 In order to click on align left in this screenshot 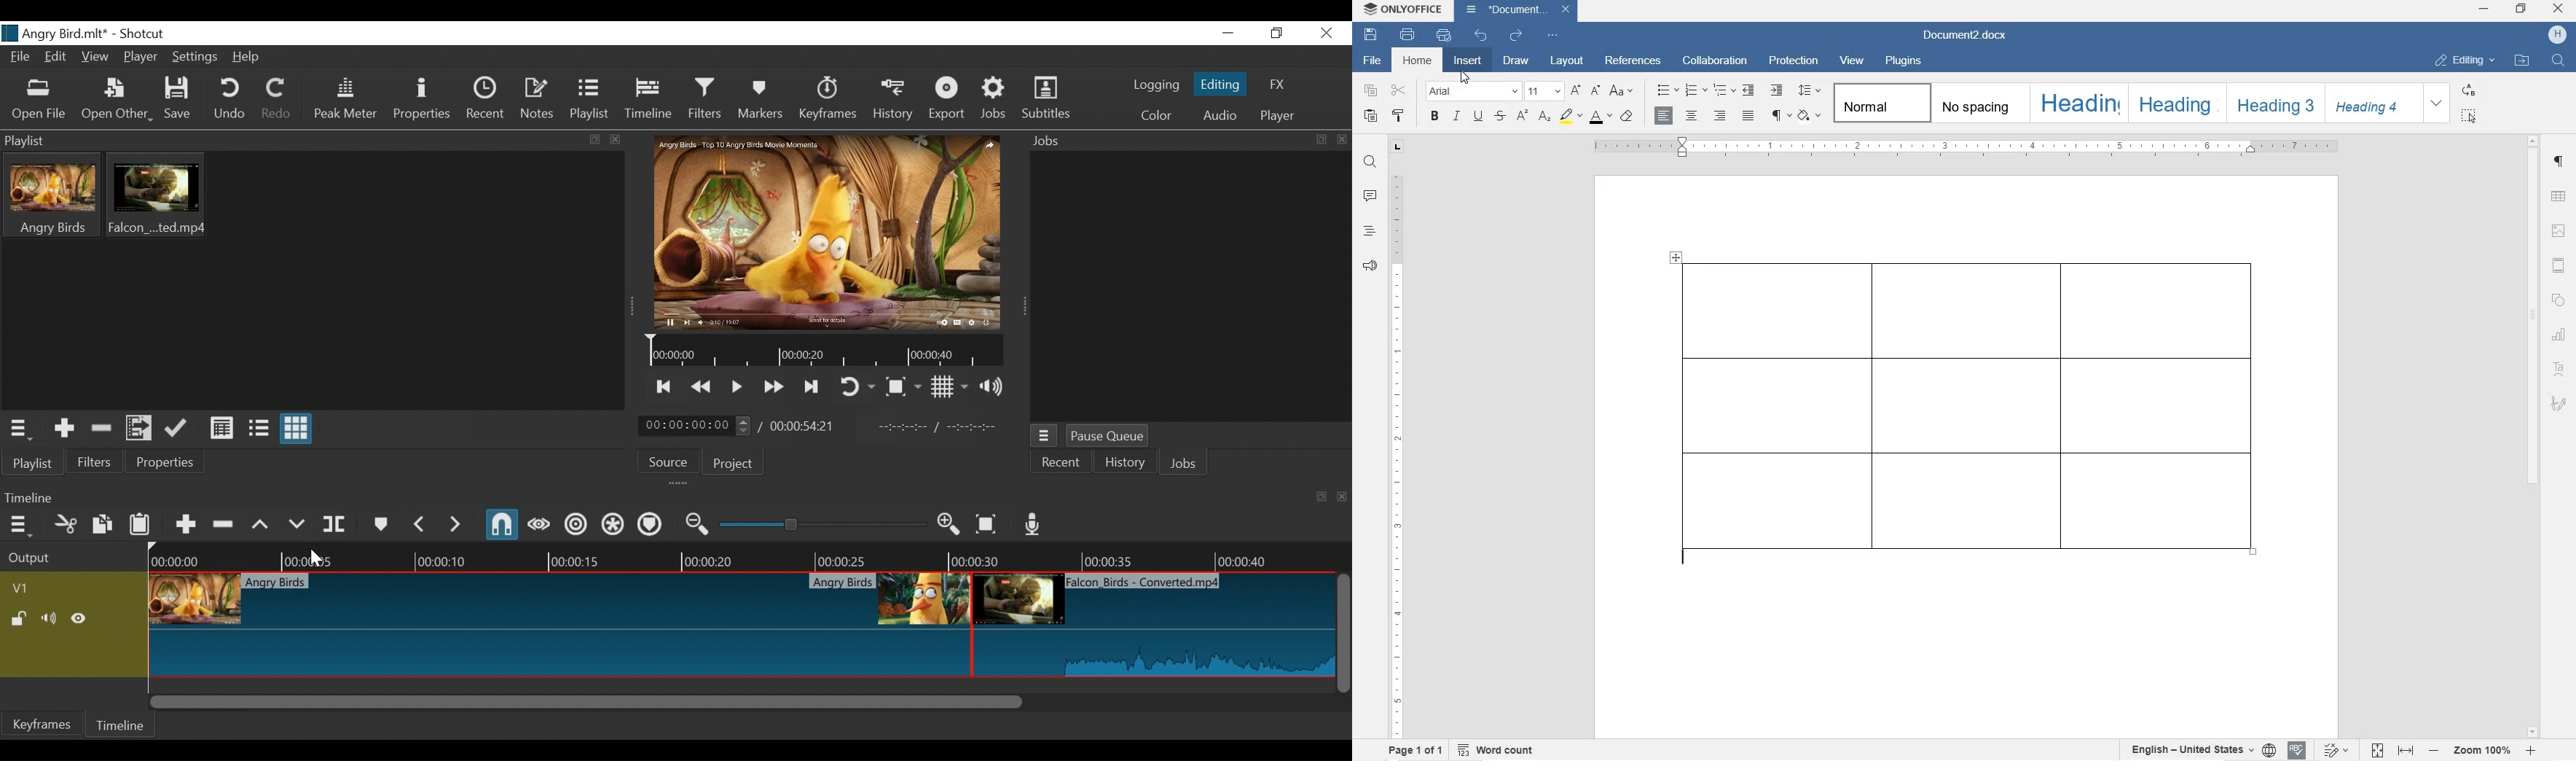, I will do `click(1665, 116)`.